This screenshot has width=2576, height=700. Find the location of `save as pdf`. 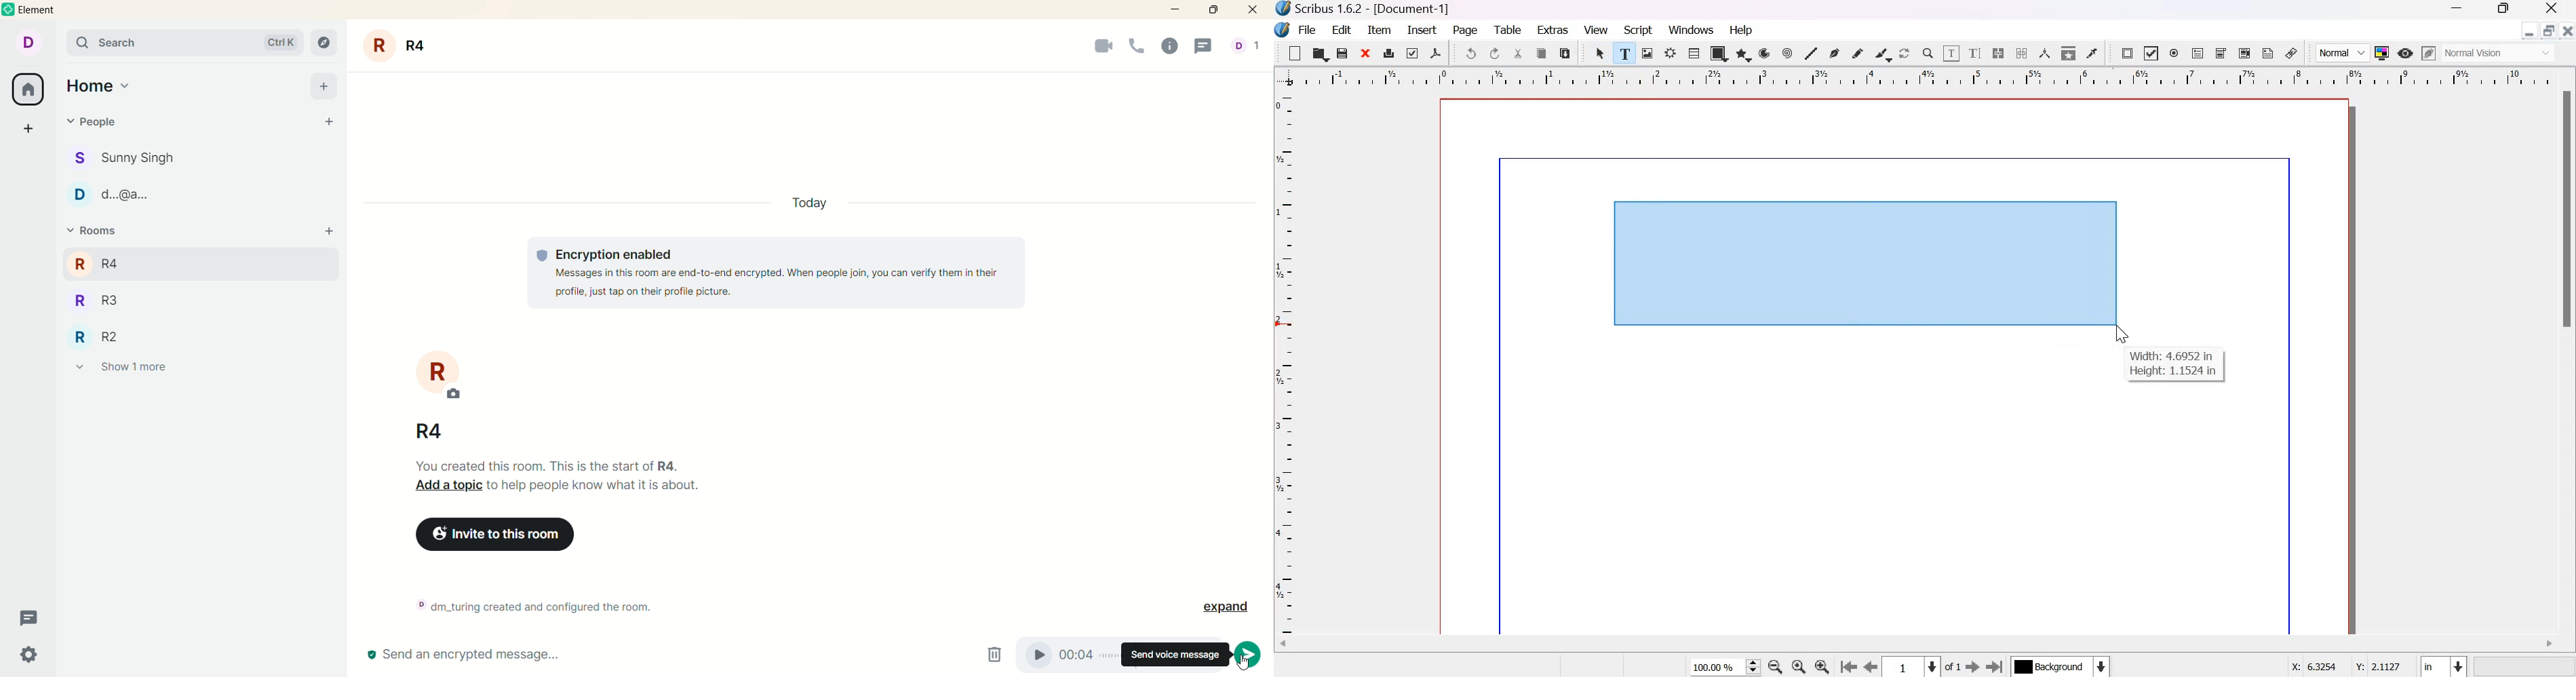

save as pdf is located at coordinates (1435, 53).